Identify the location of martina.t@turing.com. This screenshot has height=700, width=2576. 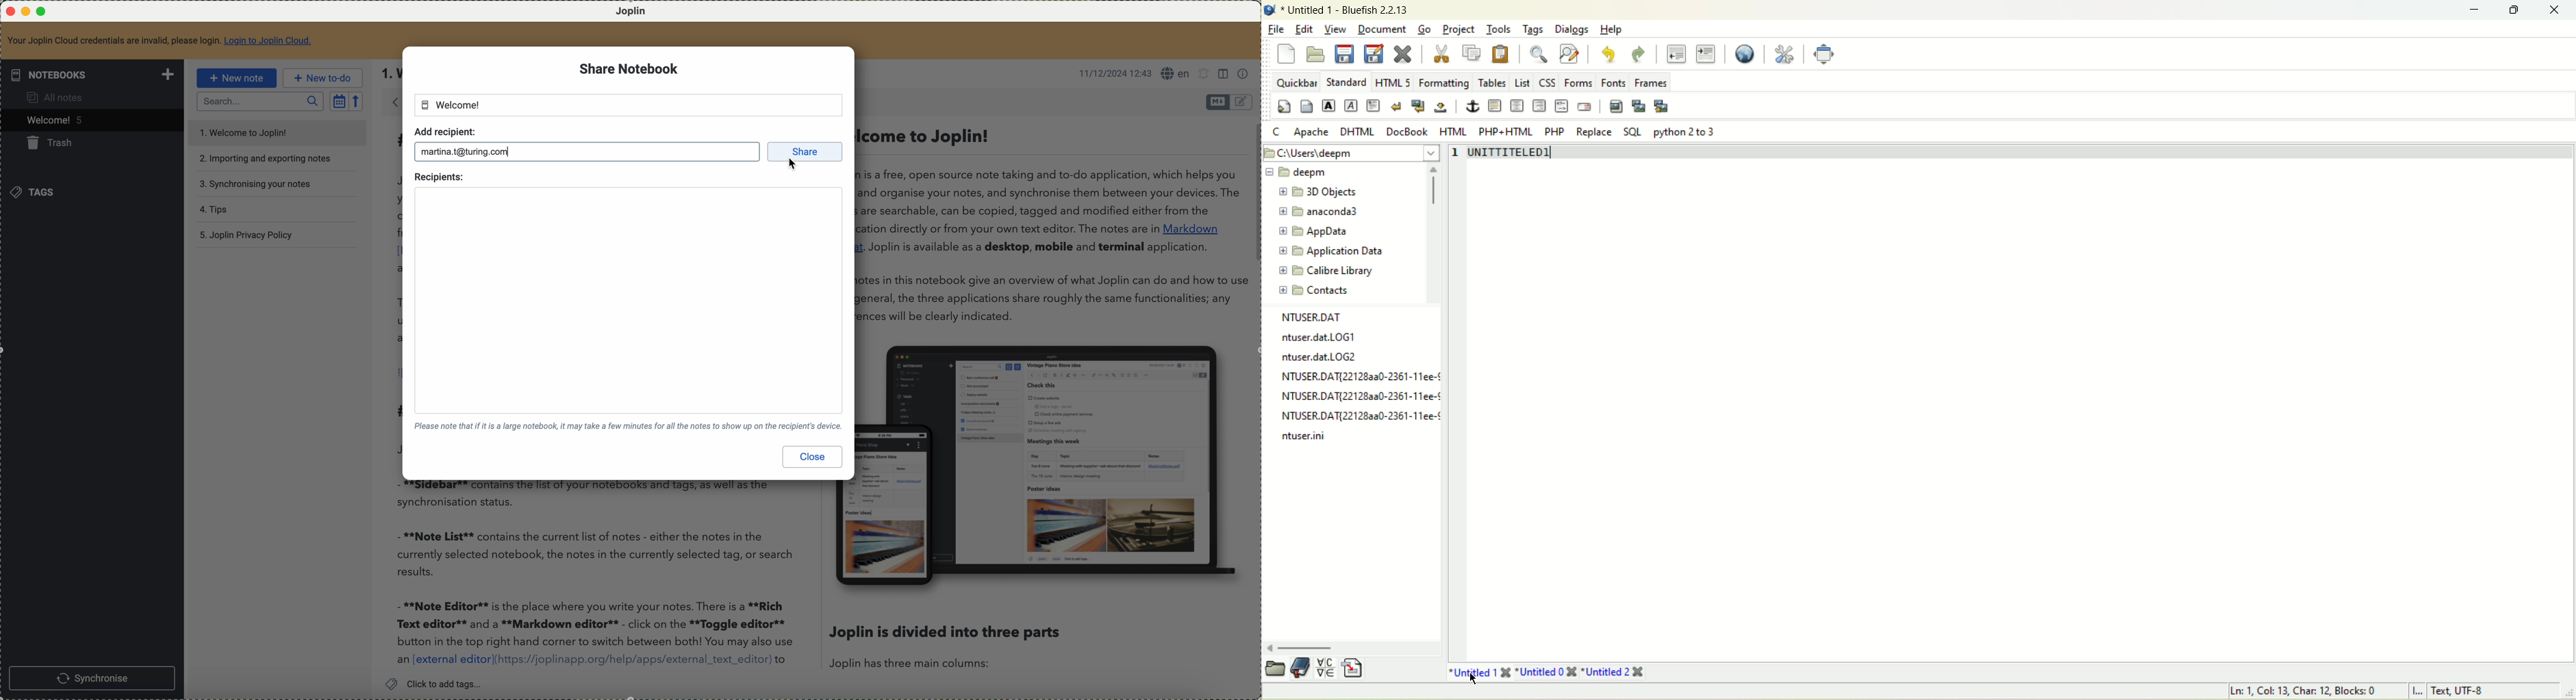
(468, 151).